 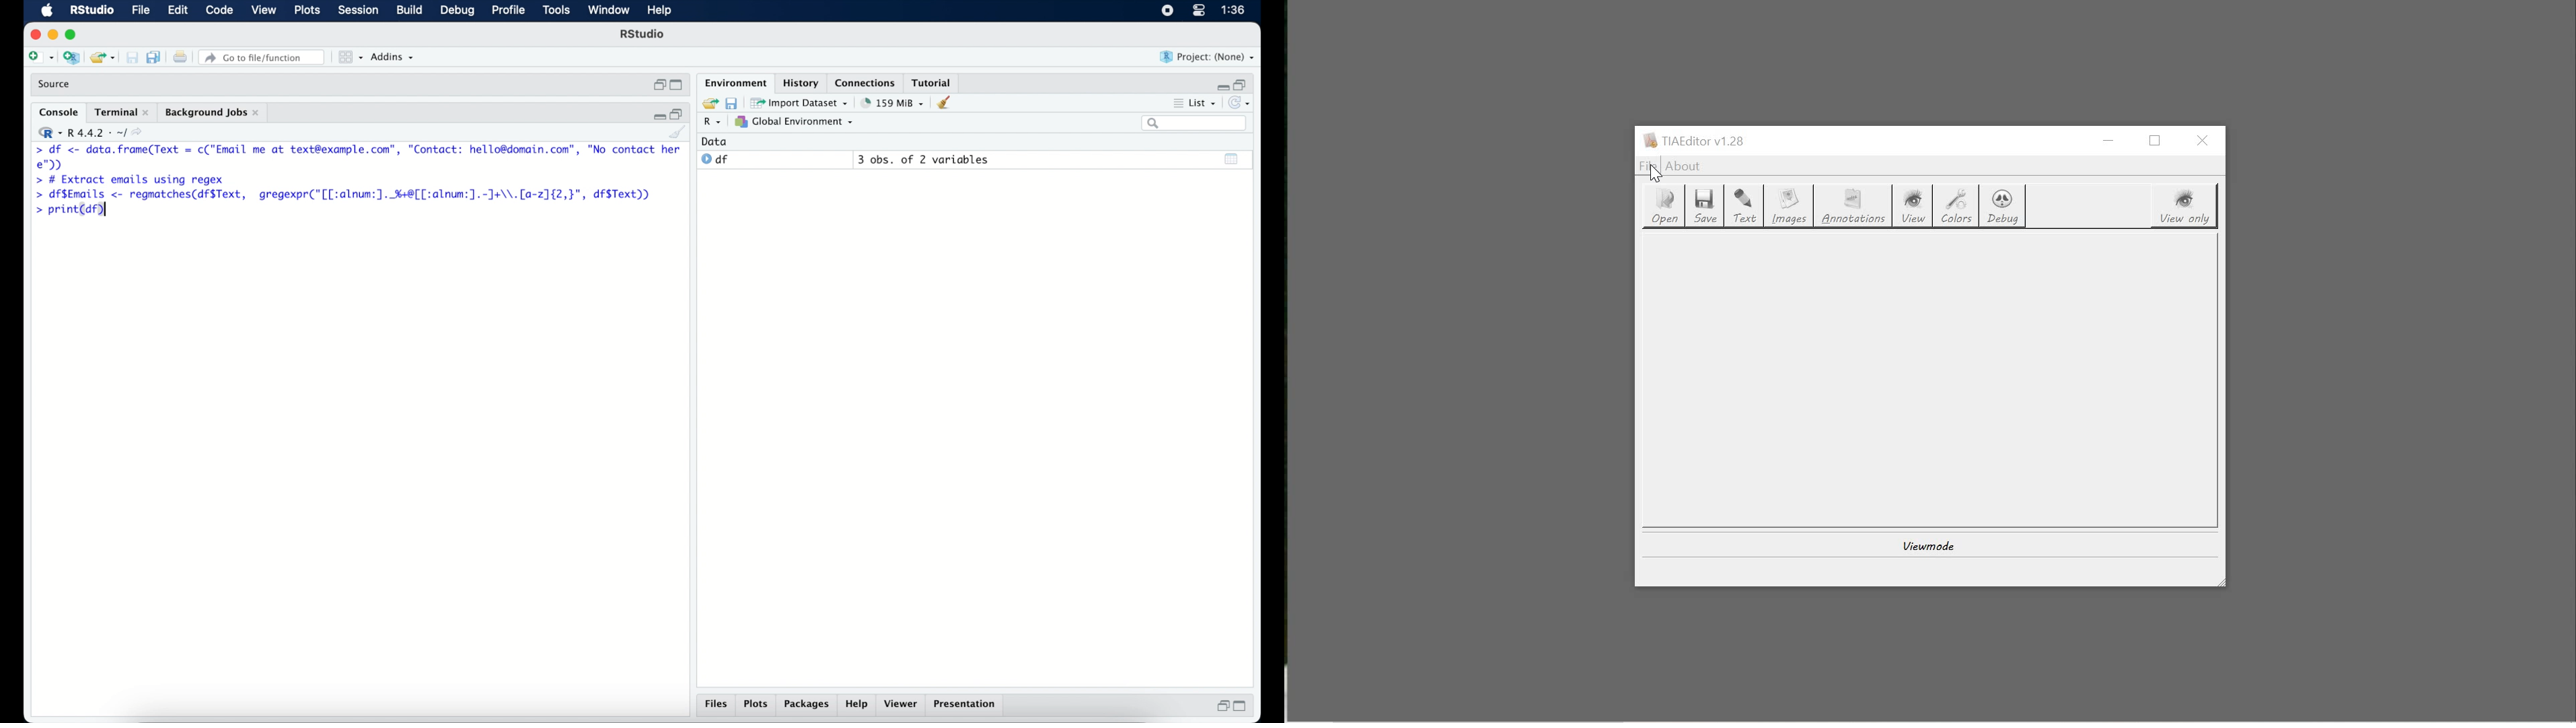 What do you see at coordinates (798, 123) in the screenshot?
I see `global environment` at bounding box center [798, 123].